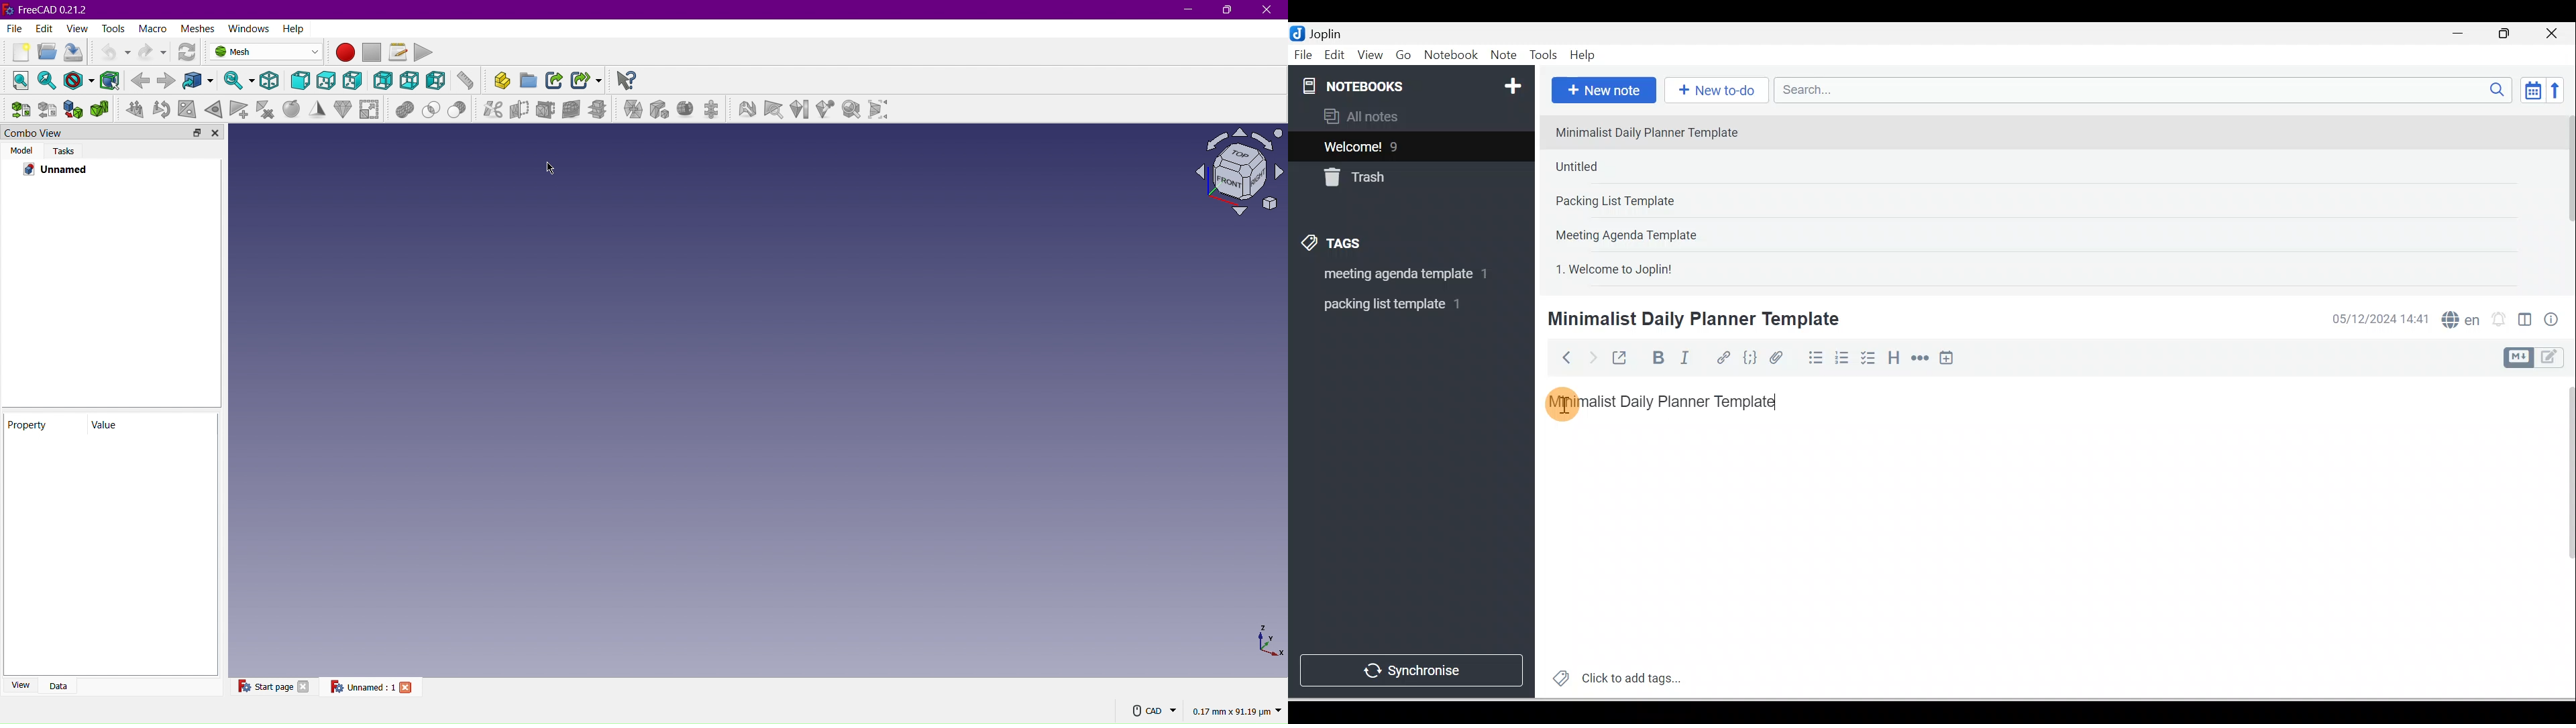 The image size is (2576, 728). What do you see at coordinates (1329, 32) in the screenshot?
I see `Joplin` at bounding box center [1329, 32].